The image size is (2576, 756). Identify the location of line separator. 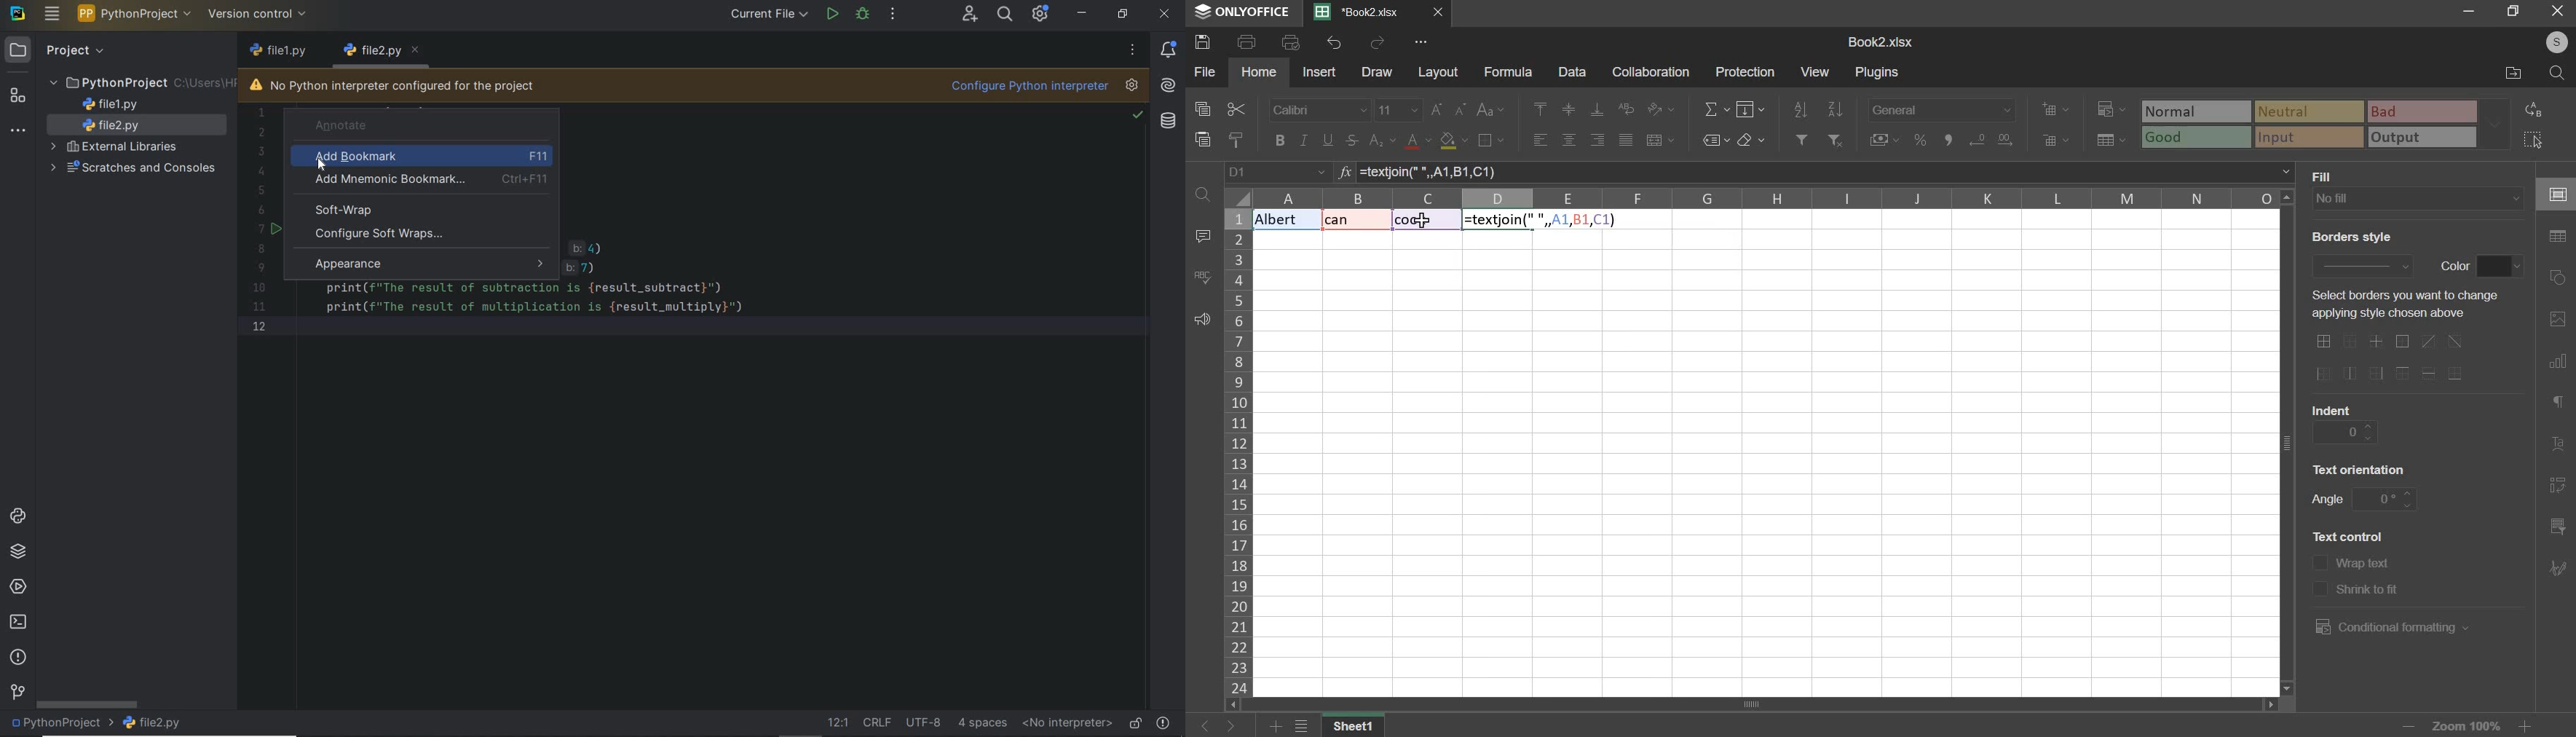
(878, 723).